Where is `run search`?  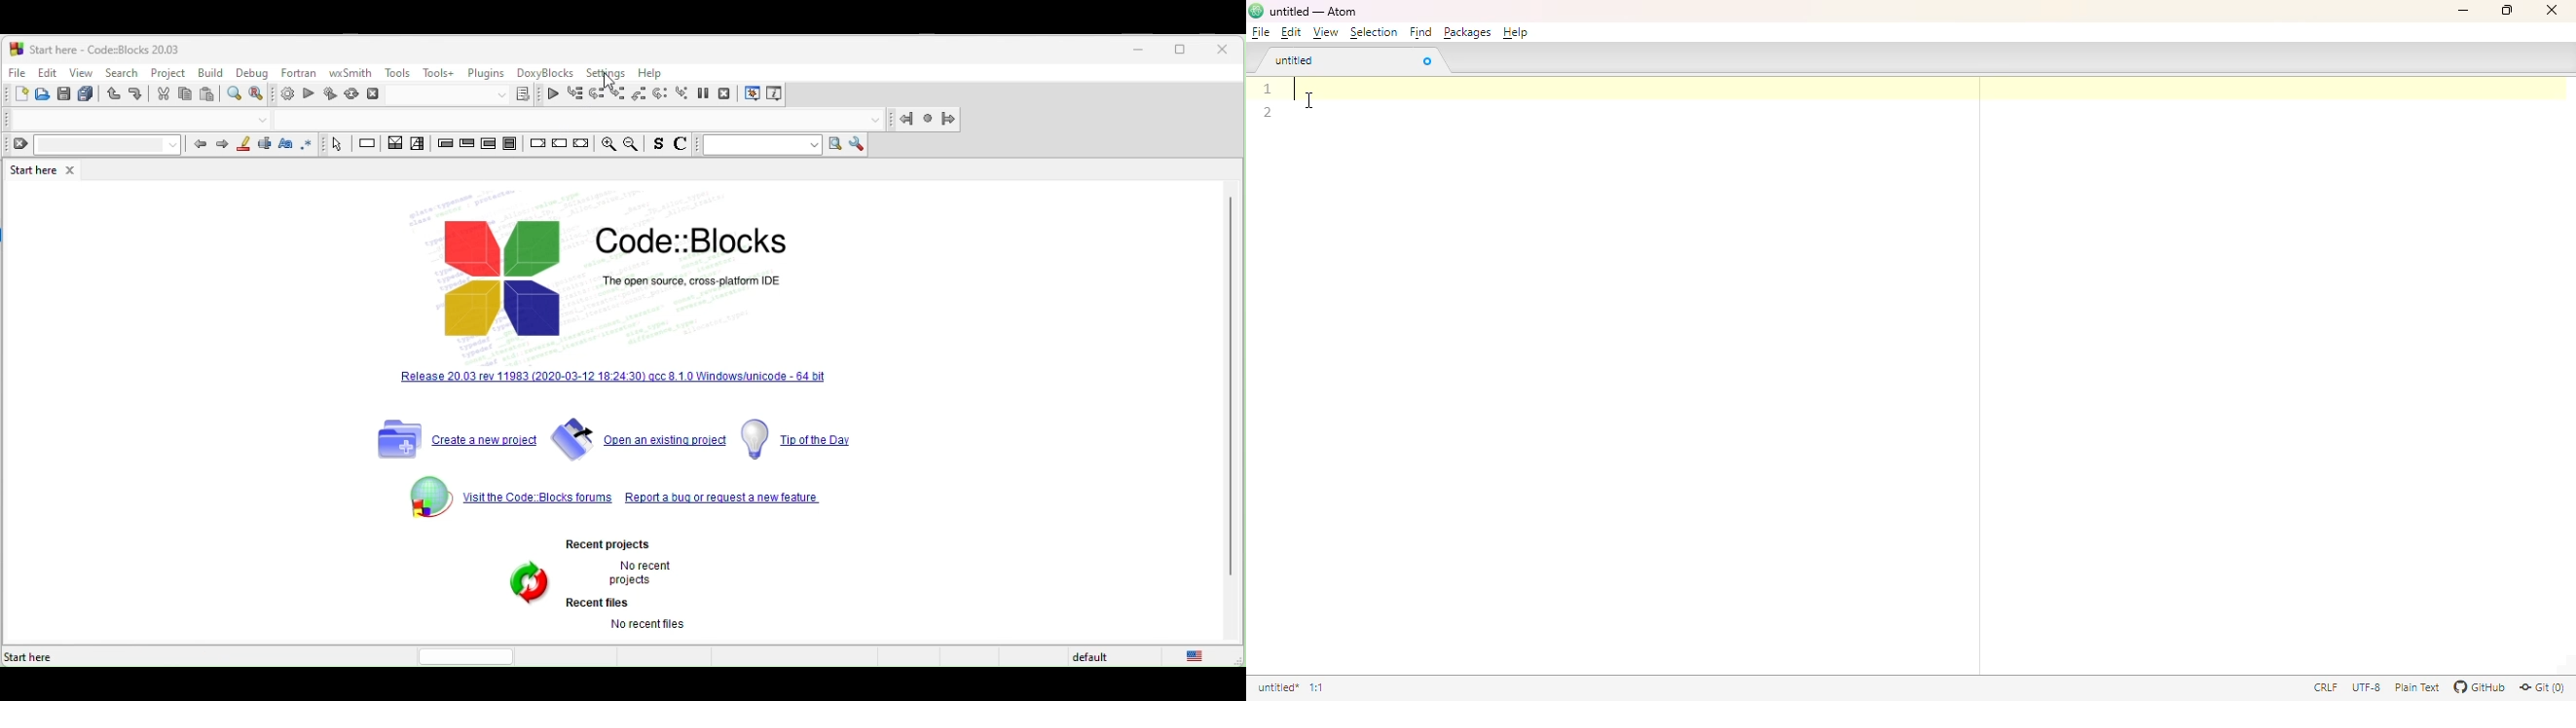
run search is located at coordinates (835, 145).